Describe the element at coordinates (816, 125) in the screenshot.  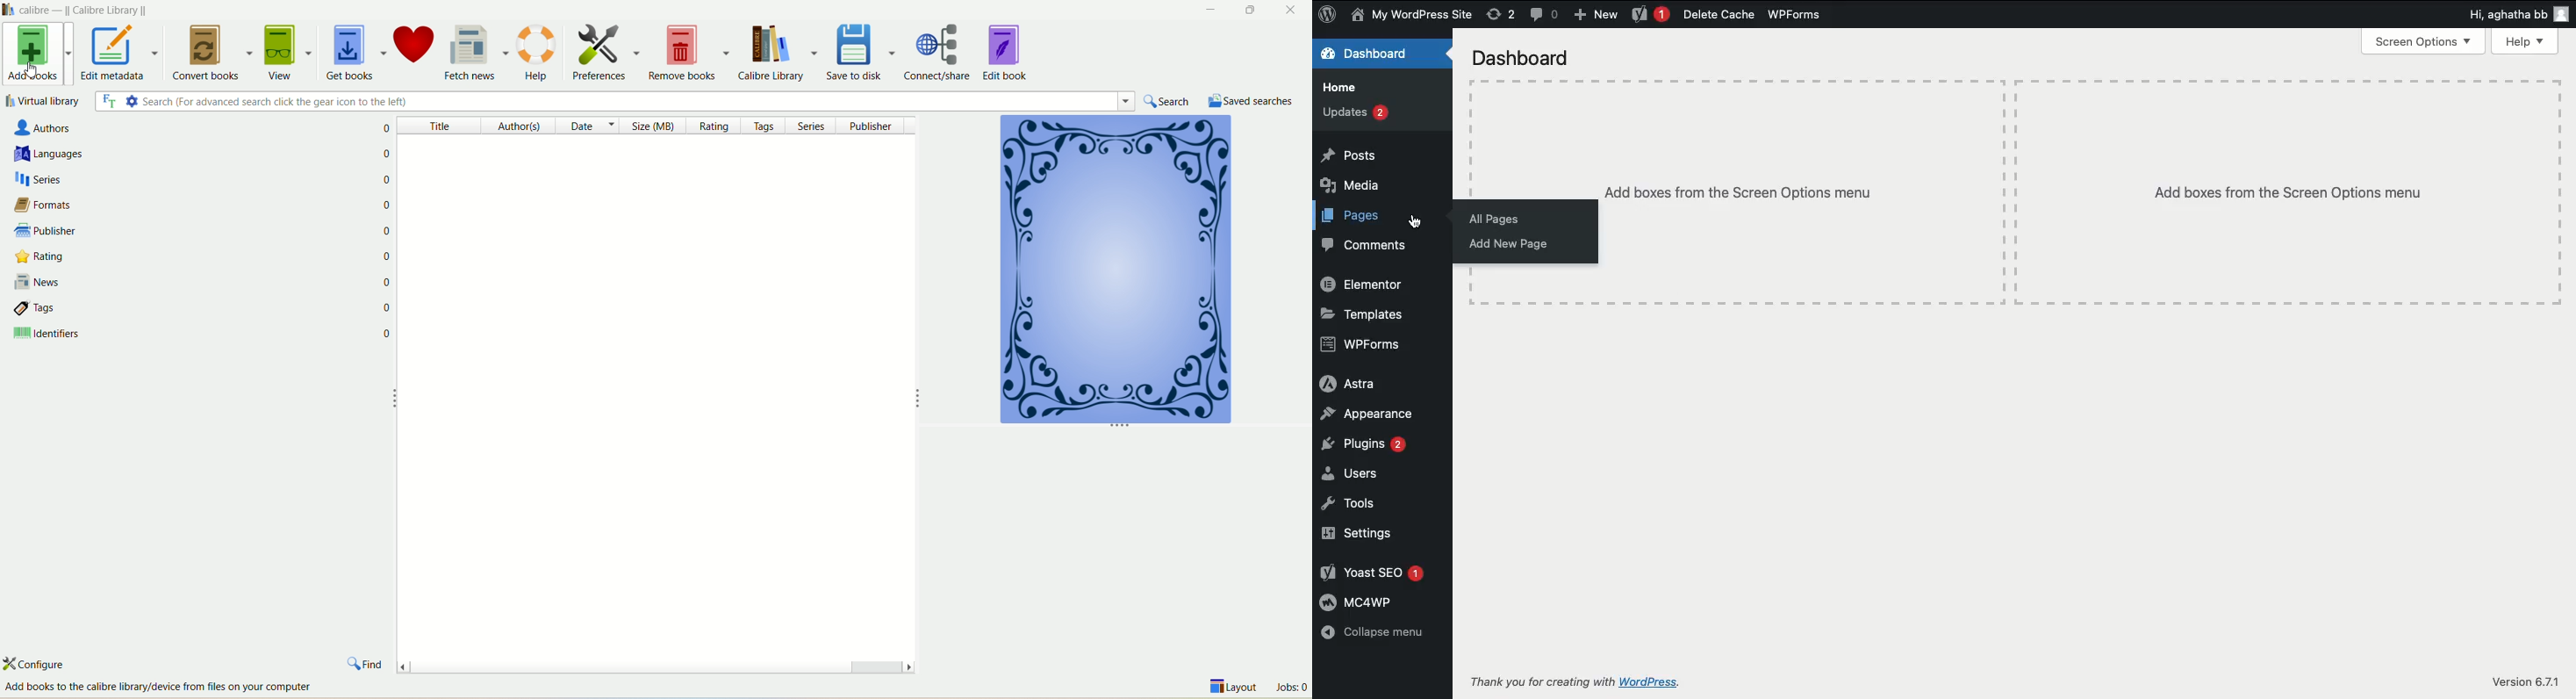
I see `series` at that location.